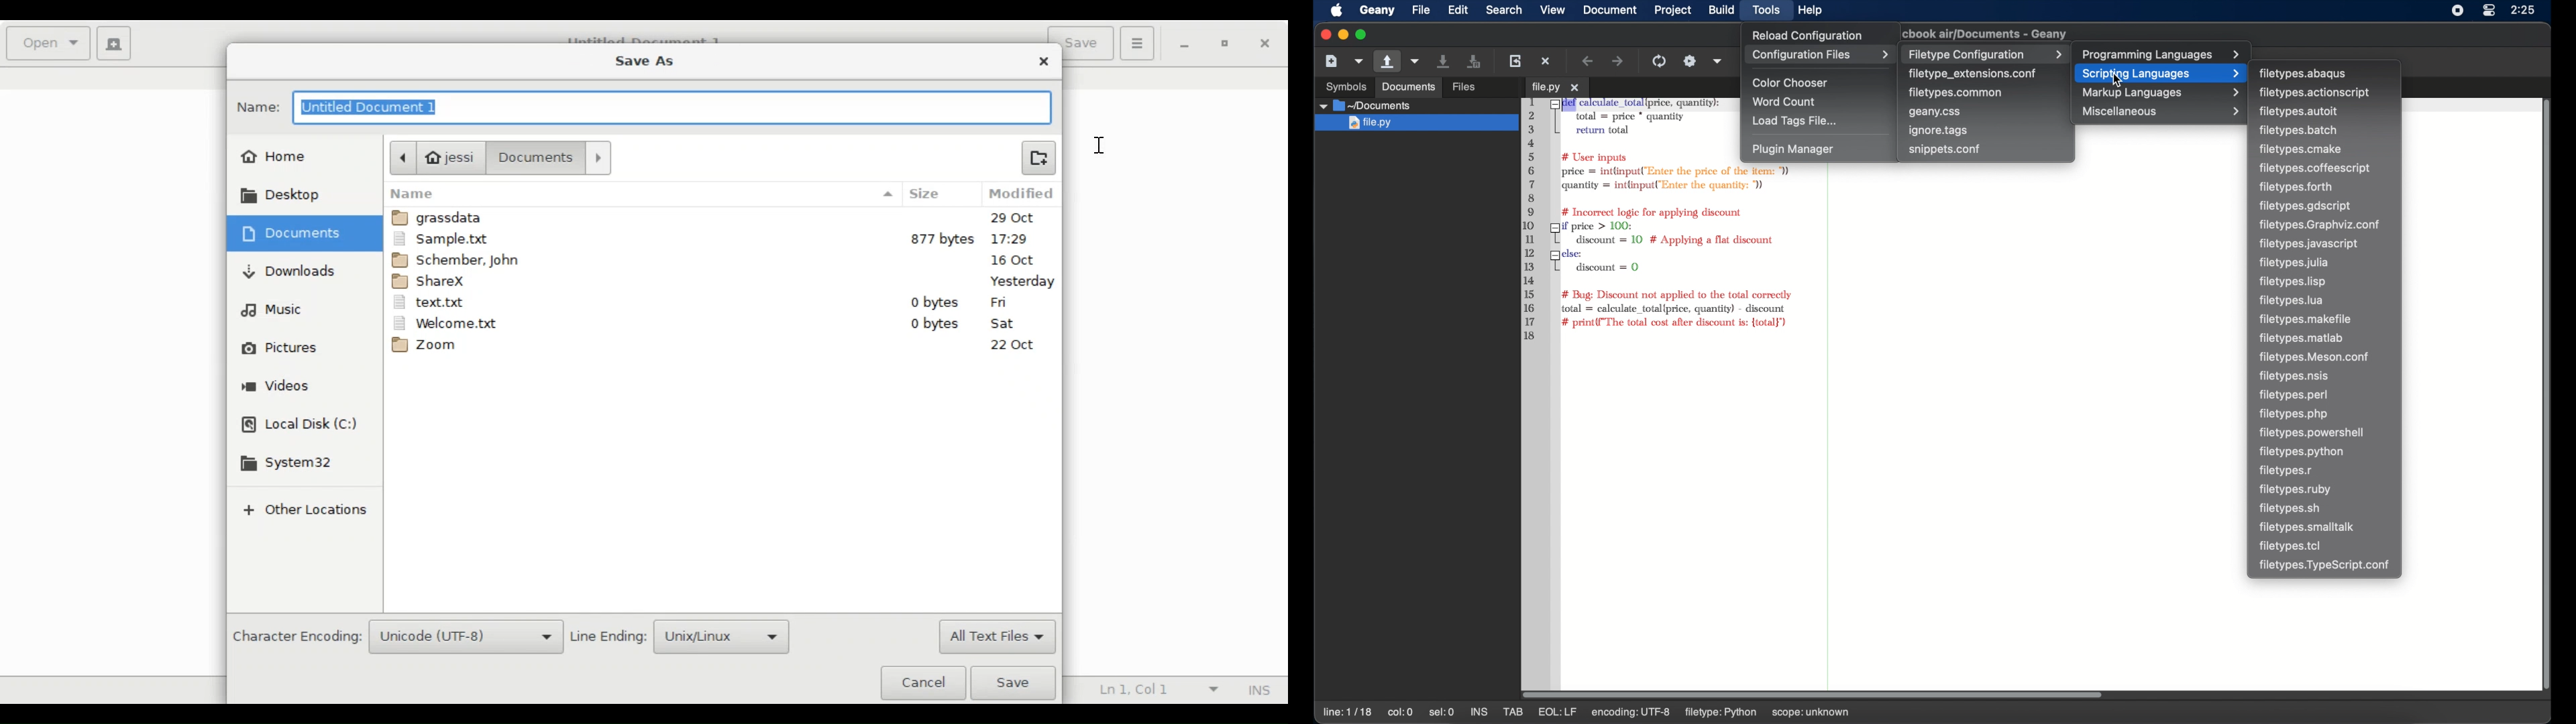  Describe the element at coordinates (2296, 490) in the screenshot. I see `filetypes` at that location.